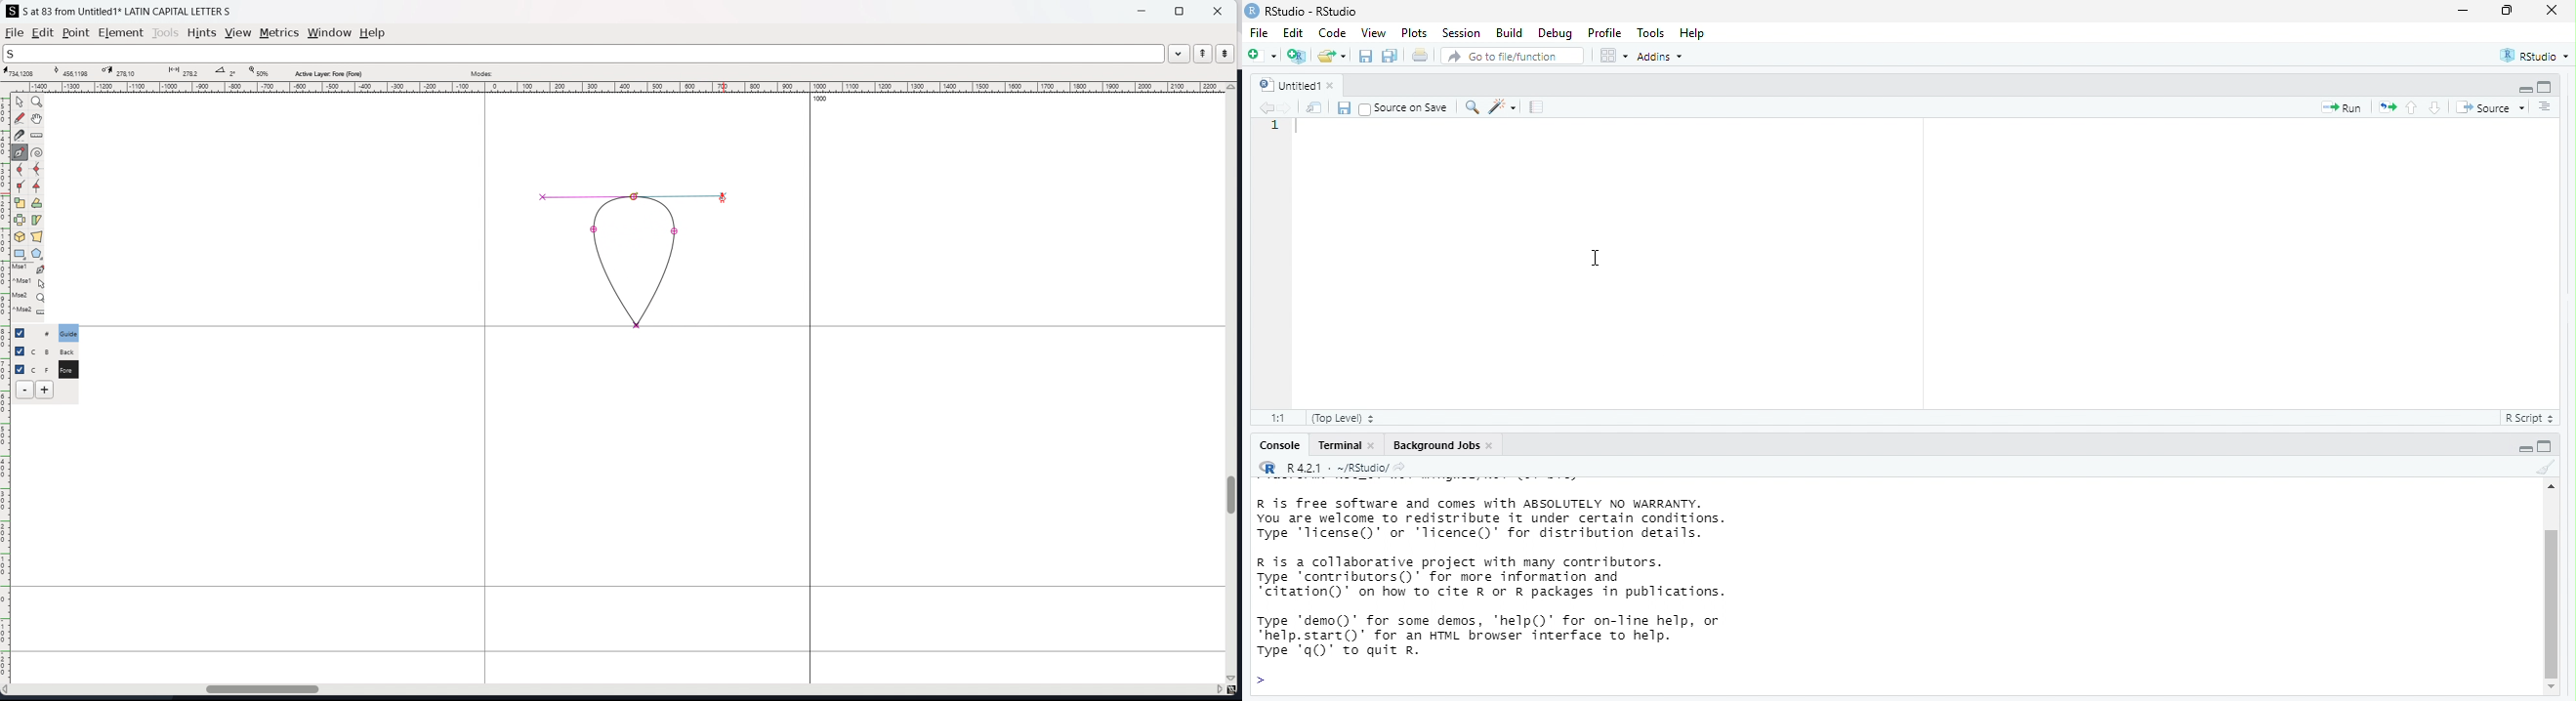 The image size is (2576, 728). Describe the element at coordinates (2547, 466) in the screenshot. I see `clear console` at that location.